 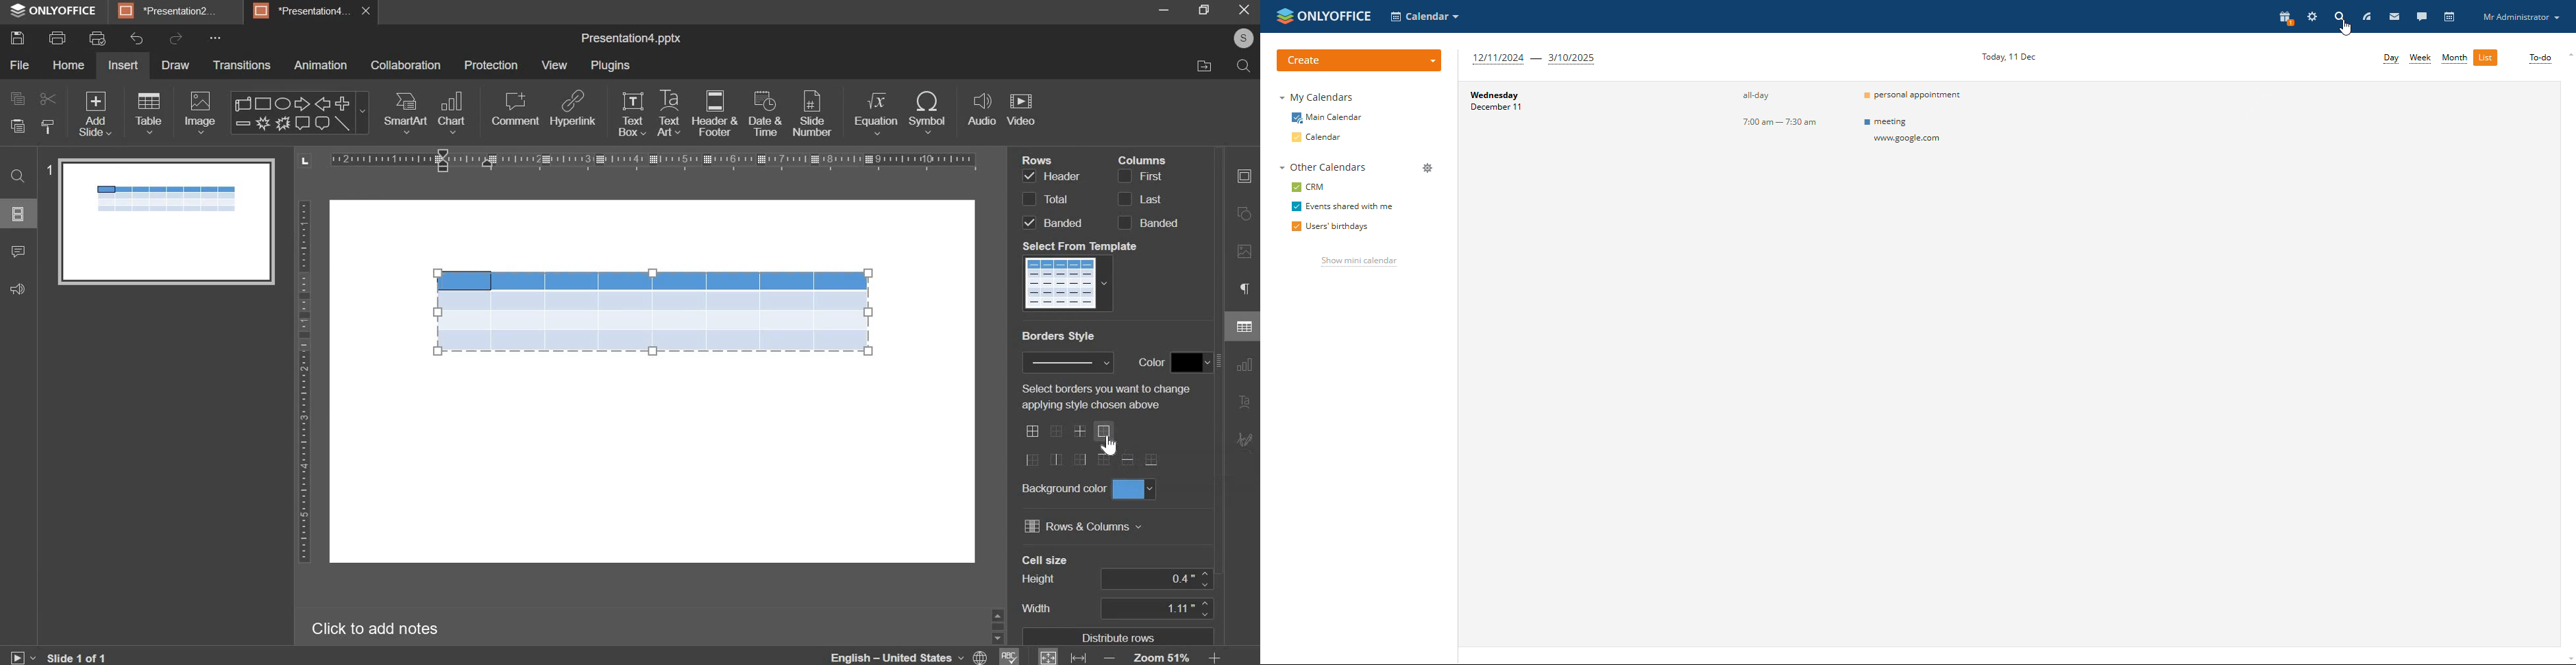 What do you see at coordinates (2285, 18) in the screenshot?
I see `present` at bounding box center [2285, 18].